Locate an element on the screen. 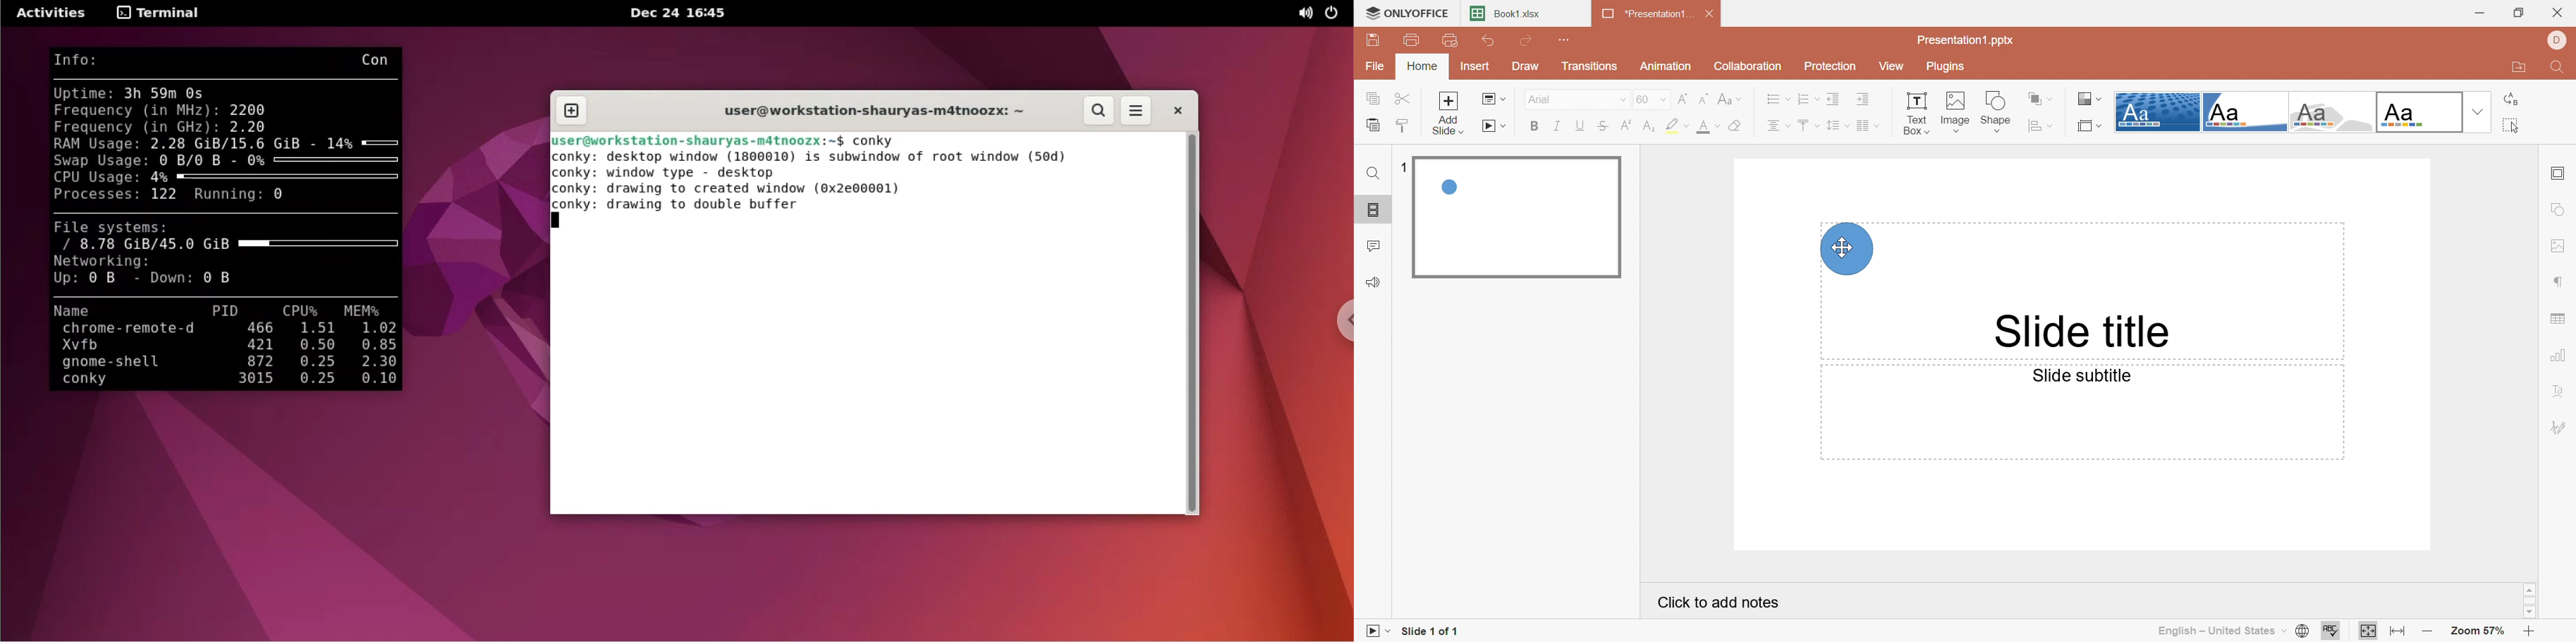  DELL is located at coordinates (2558, 39).